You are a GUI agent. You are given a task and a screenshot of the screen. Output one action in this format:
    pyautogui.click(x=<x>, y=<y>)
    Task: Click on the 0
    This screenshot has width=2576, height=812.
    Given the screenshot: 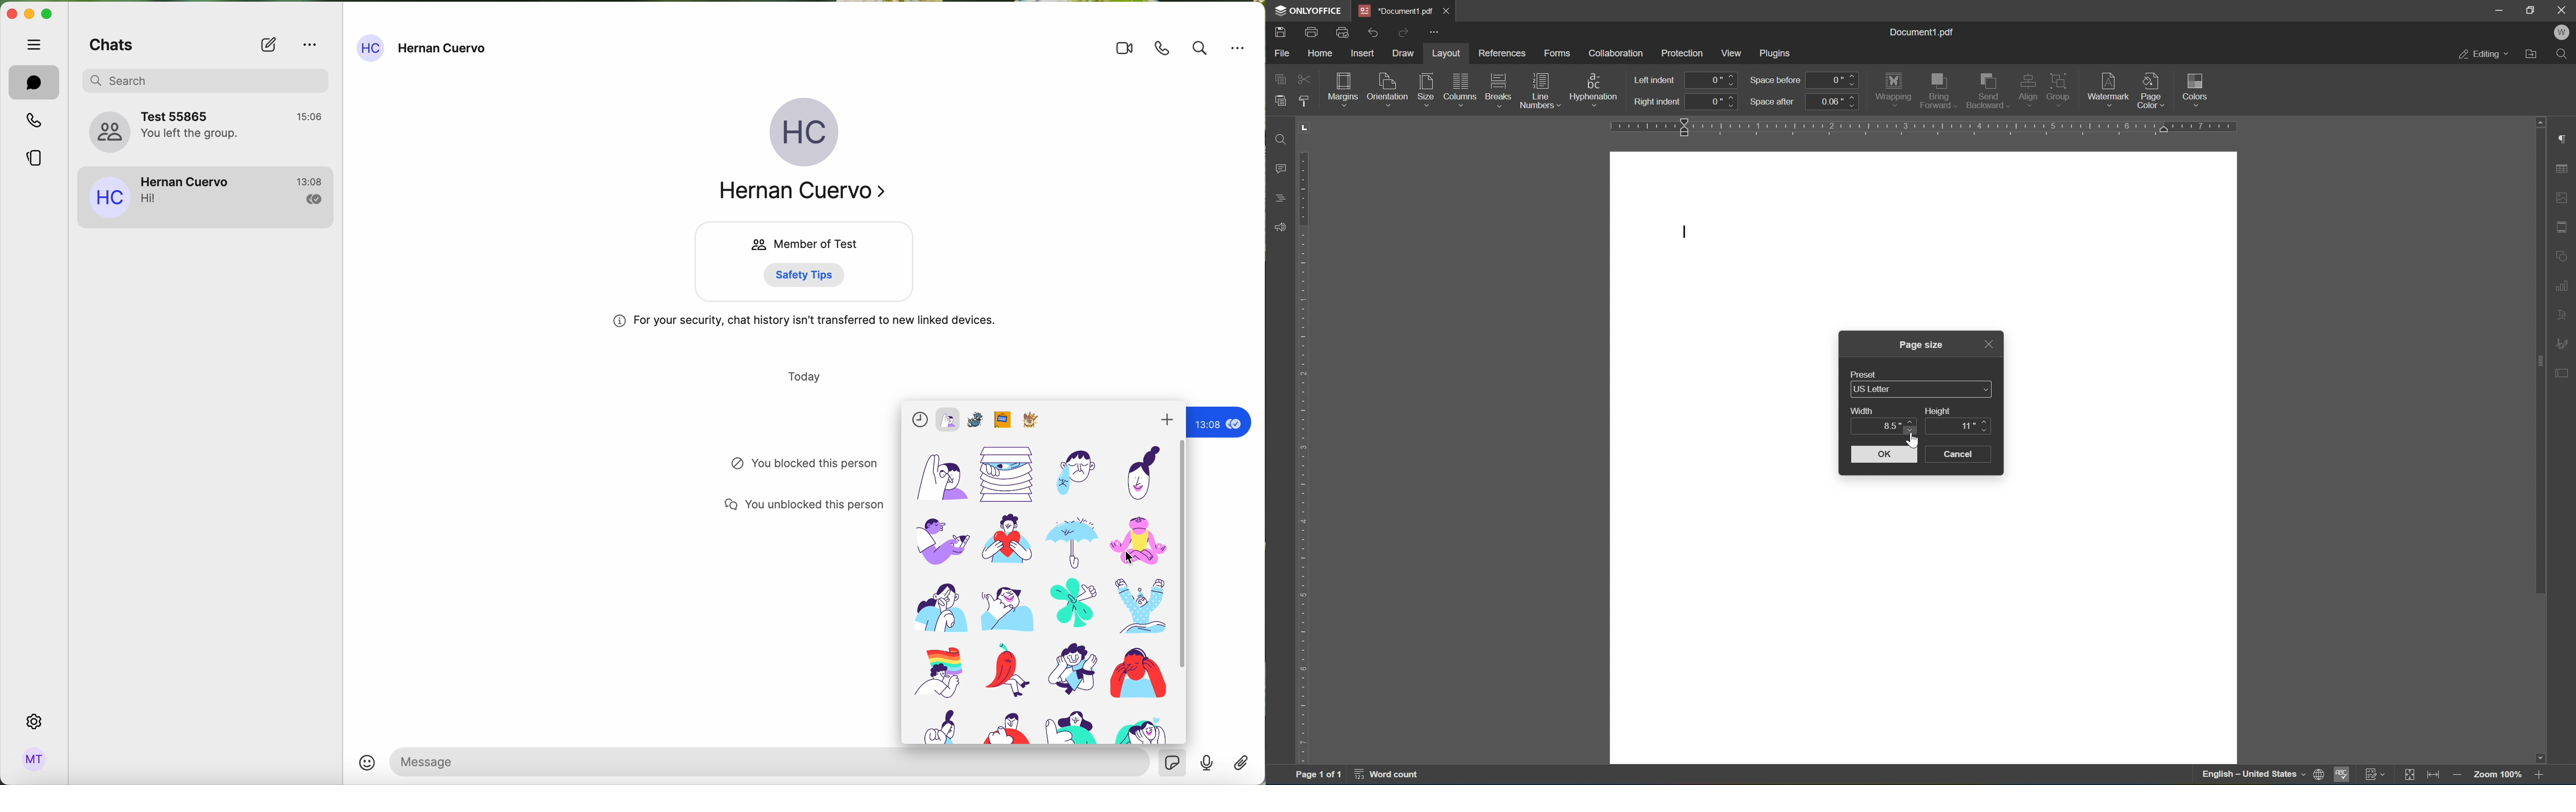 What is the action you would take?
    pyautogui.click(x=1834, y=79)
    